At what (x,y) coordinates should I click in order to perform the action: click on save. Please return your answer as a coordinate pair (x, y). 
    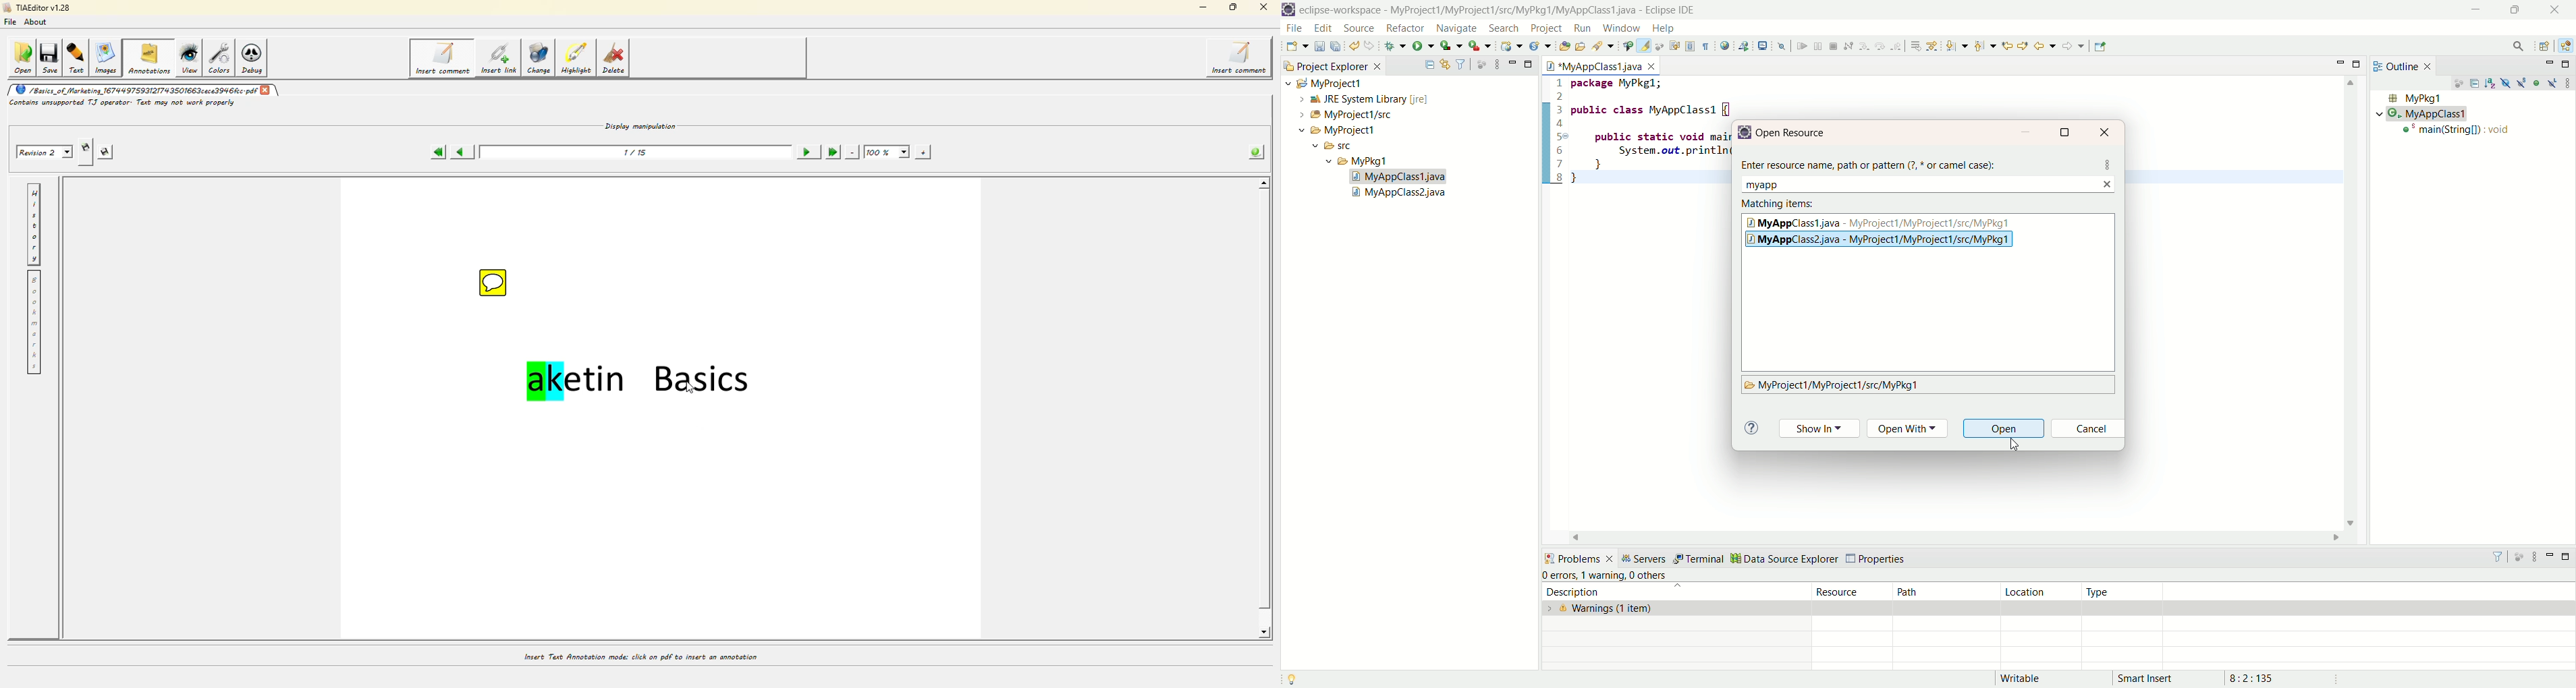
    Looking at the image, I should click on (1320, 46).